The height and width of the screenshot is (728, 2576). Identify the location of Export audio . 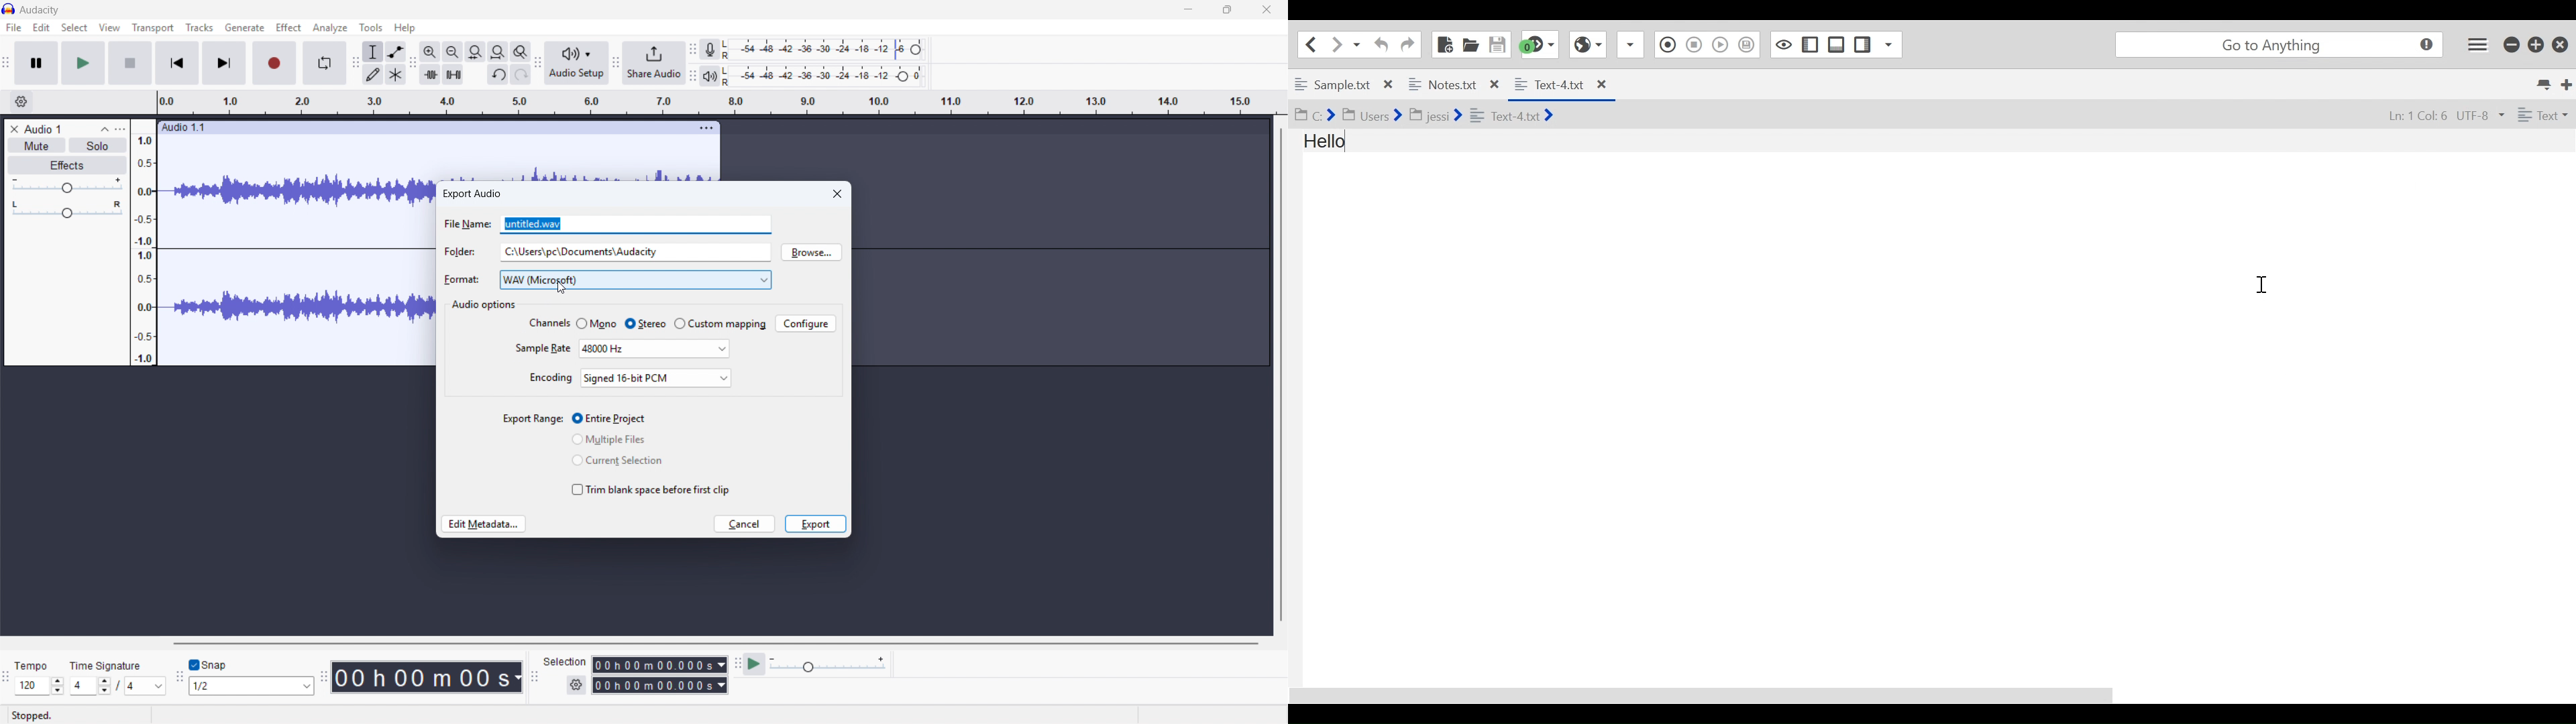
(472, 194).